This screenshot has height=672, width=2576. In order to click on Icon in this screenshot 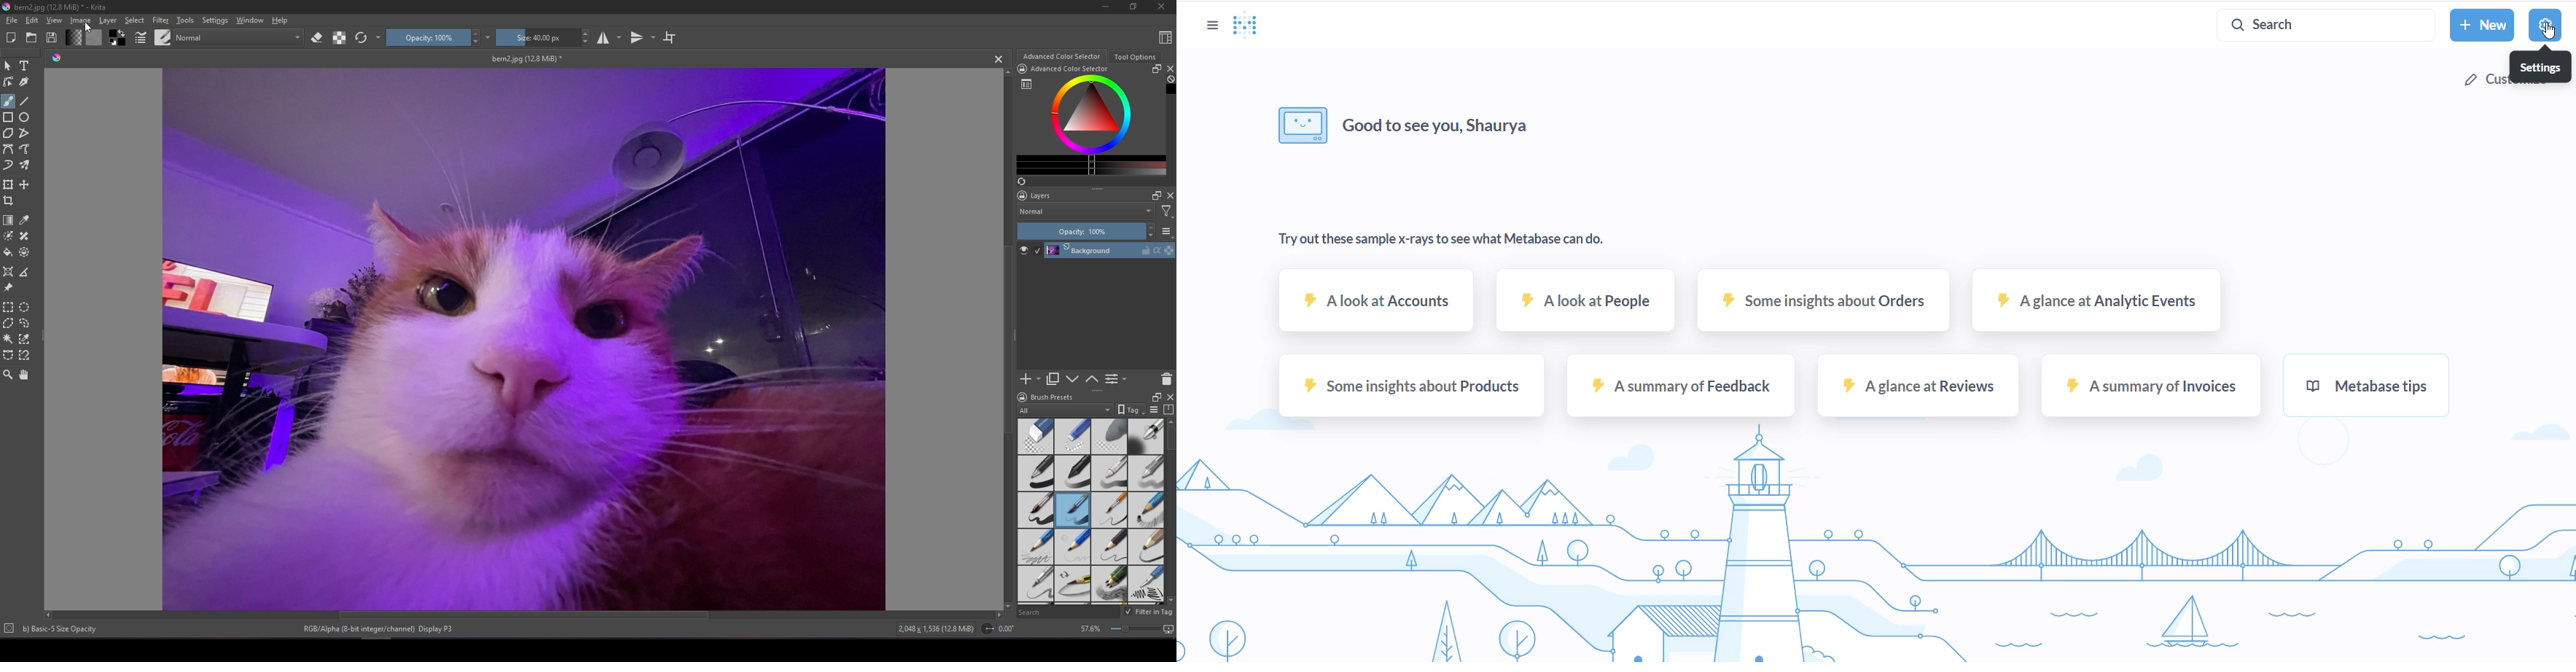, I will do `click(57, 58)`.